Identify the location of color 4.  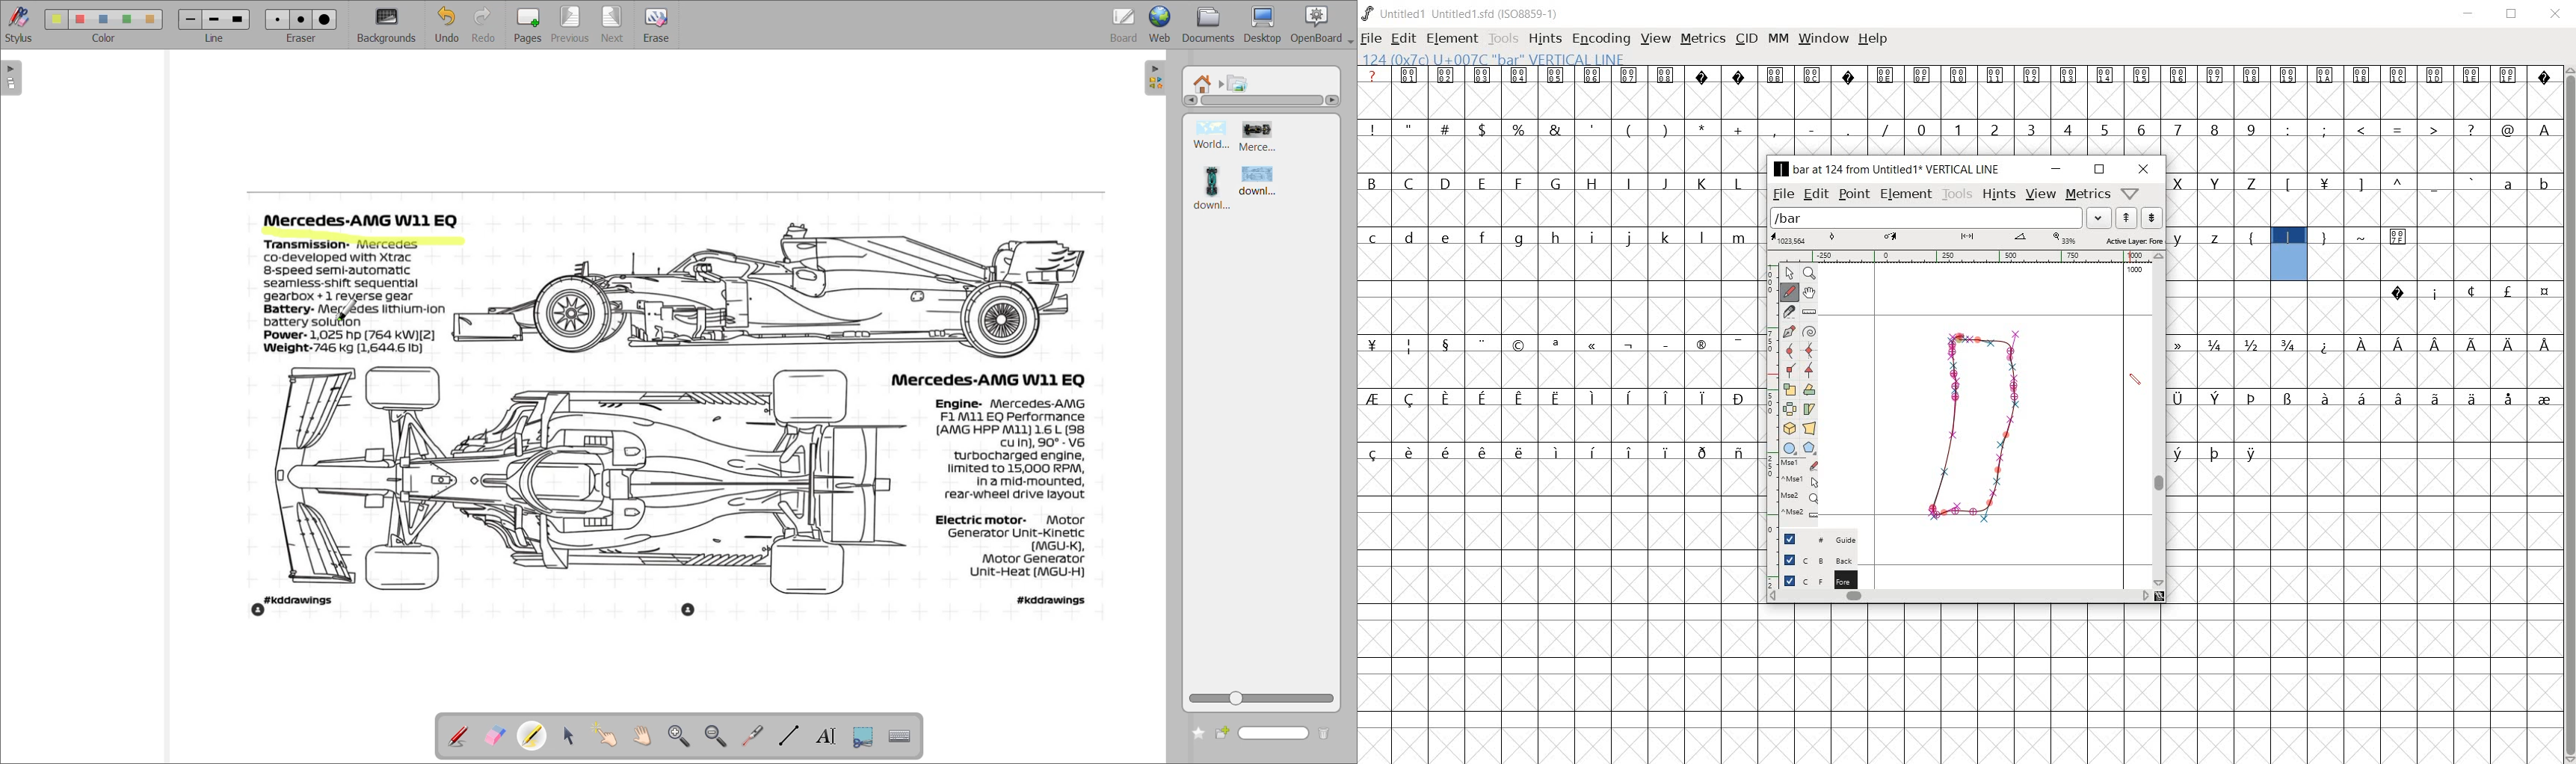
(127, 21).